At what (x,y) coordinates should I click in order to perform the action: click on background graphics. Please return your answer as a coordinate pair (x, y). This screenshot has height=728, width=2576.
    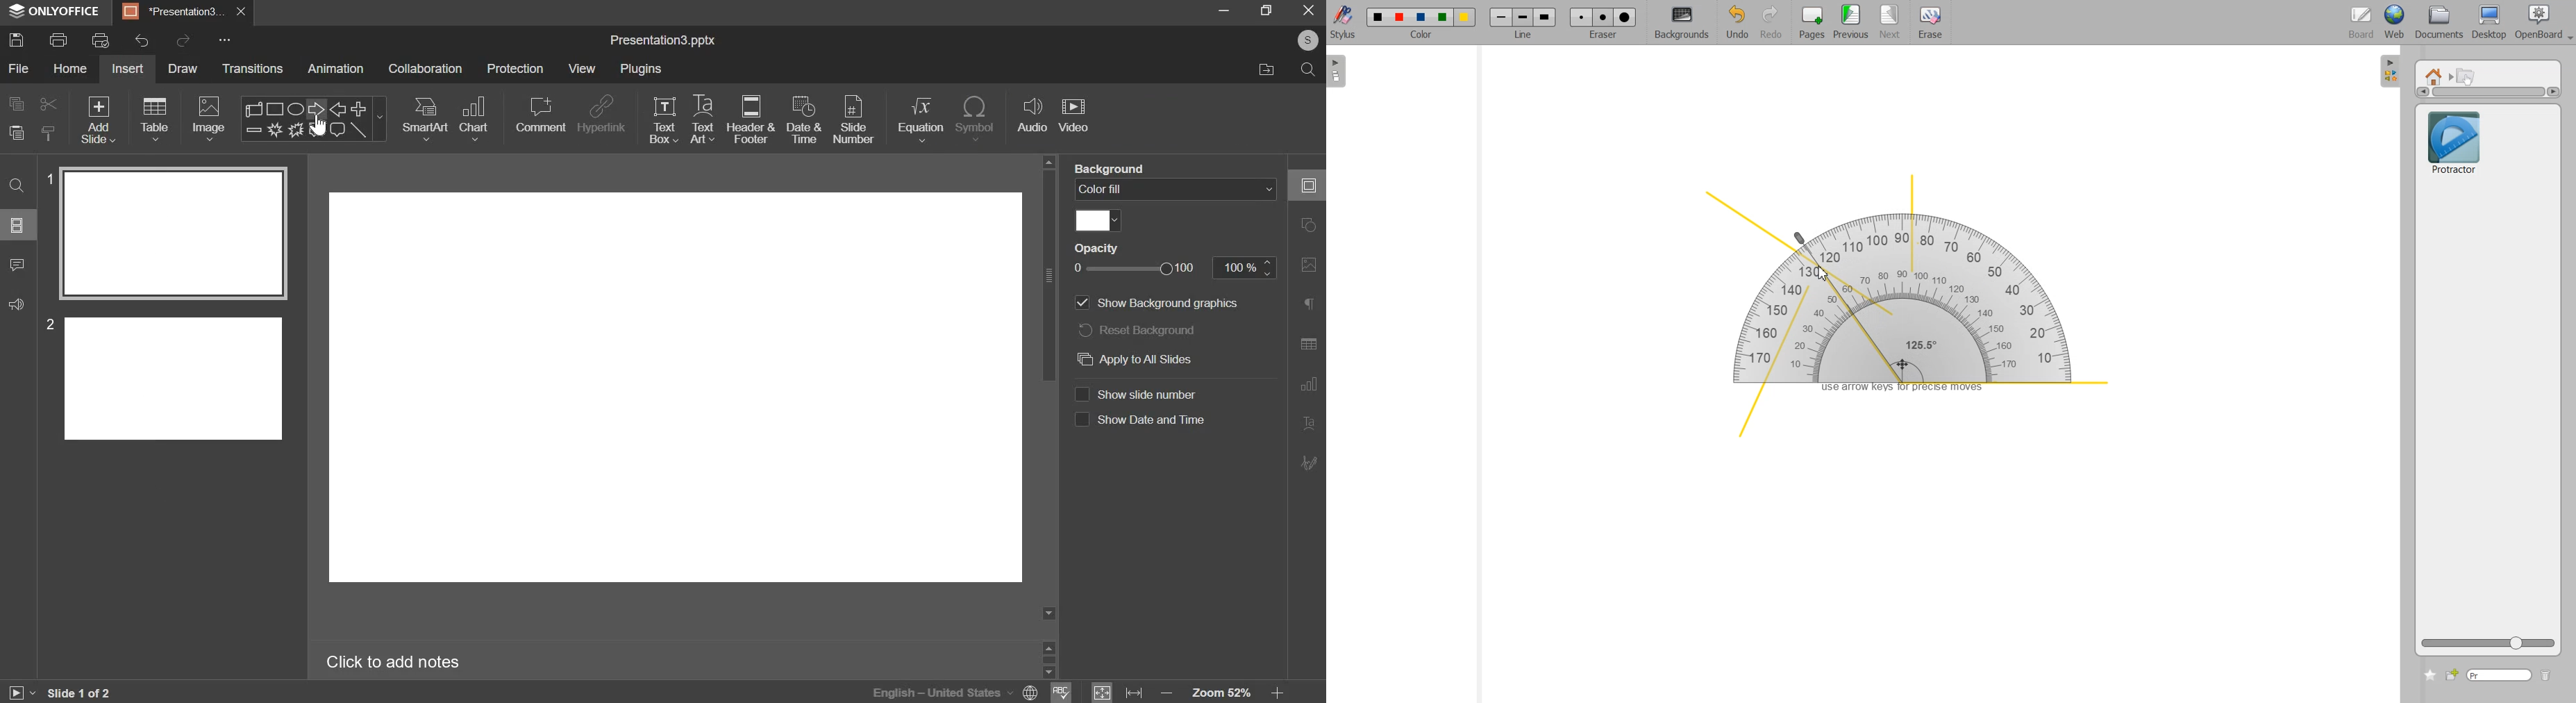
    Looking at the image, I should click on (1160, 304).